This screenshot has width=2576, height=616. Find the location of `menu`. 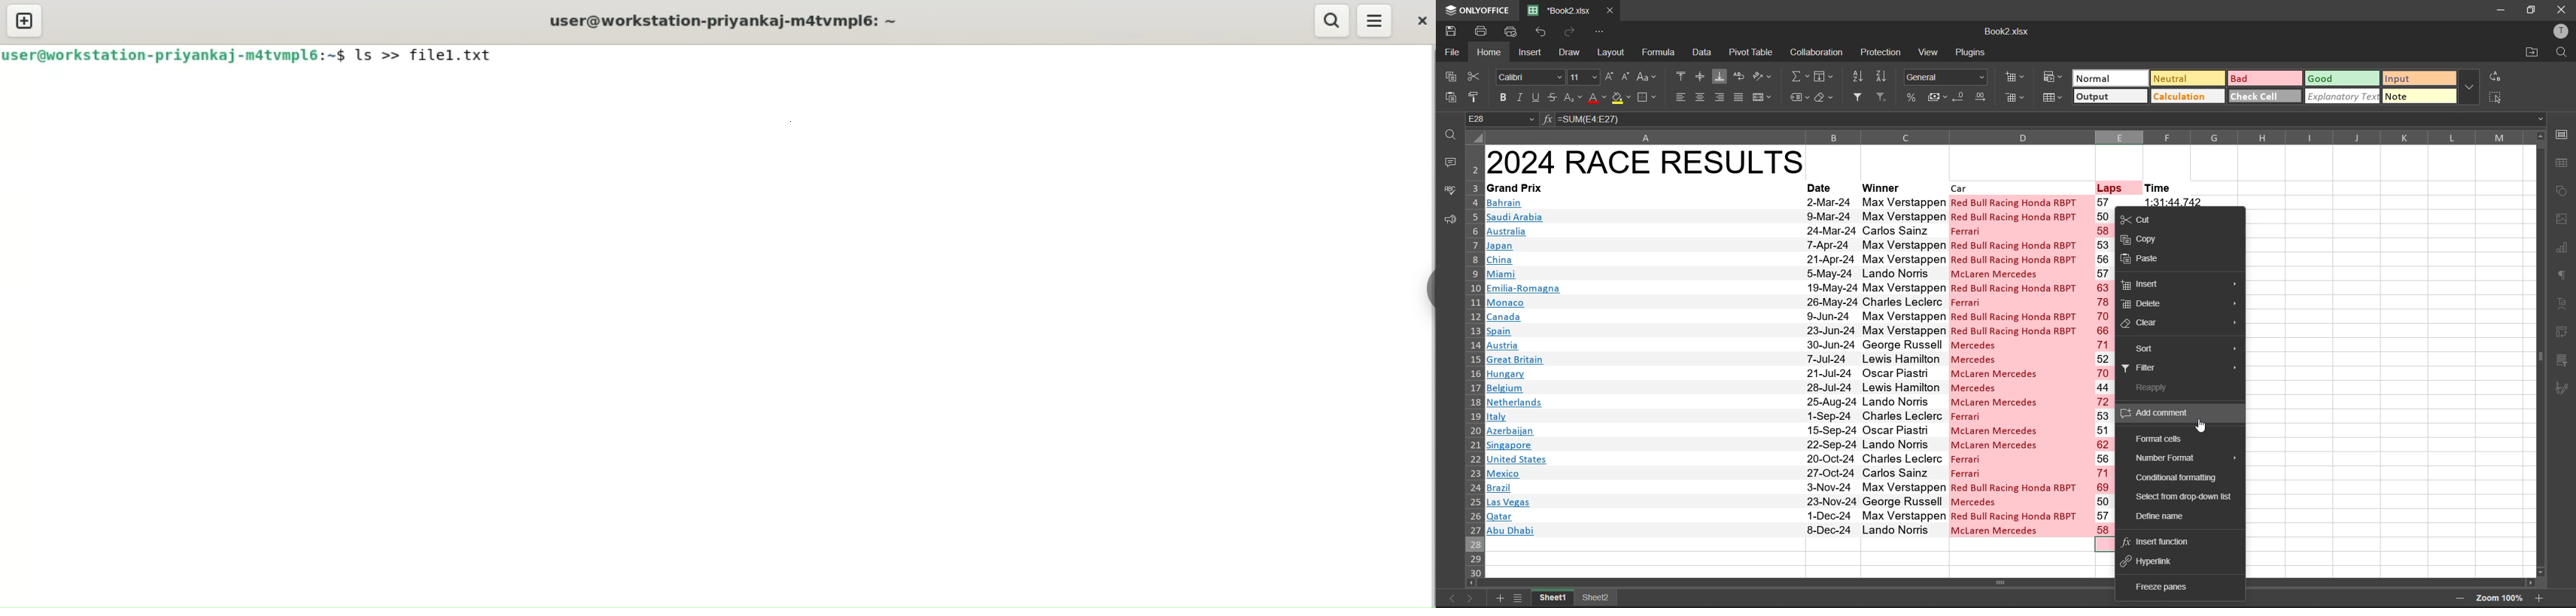

menu is located at coordinates (1373, 19).